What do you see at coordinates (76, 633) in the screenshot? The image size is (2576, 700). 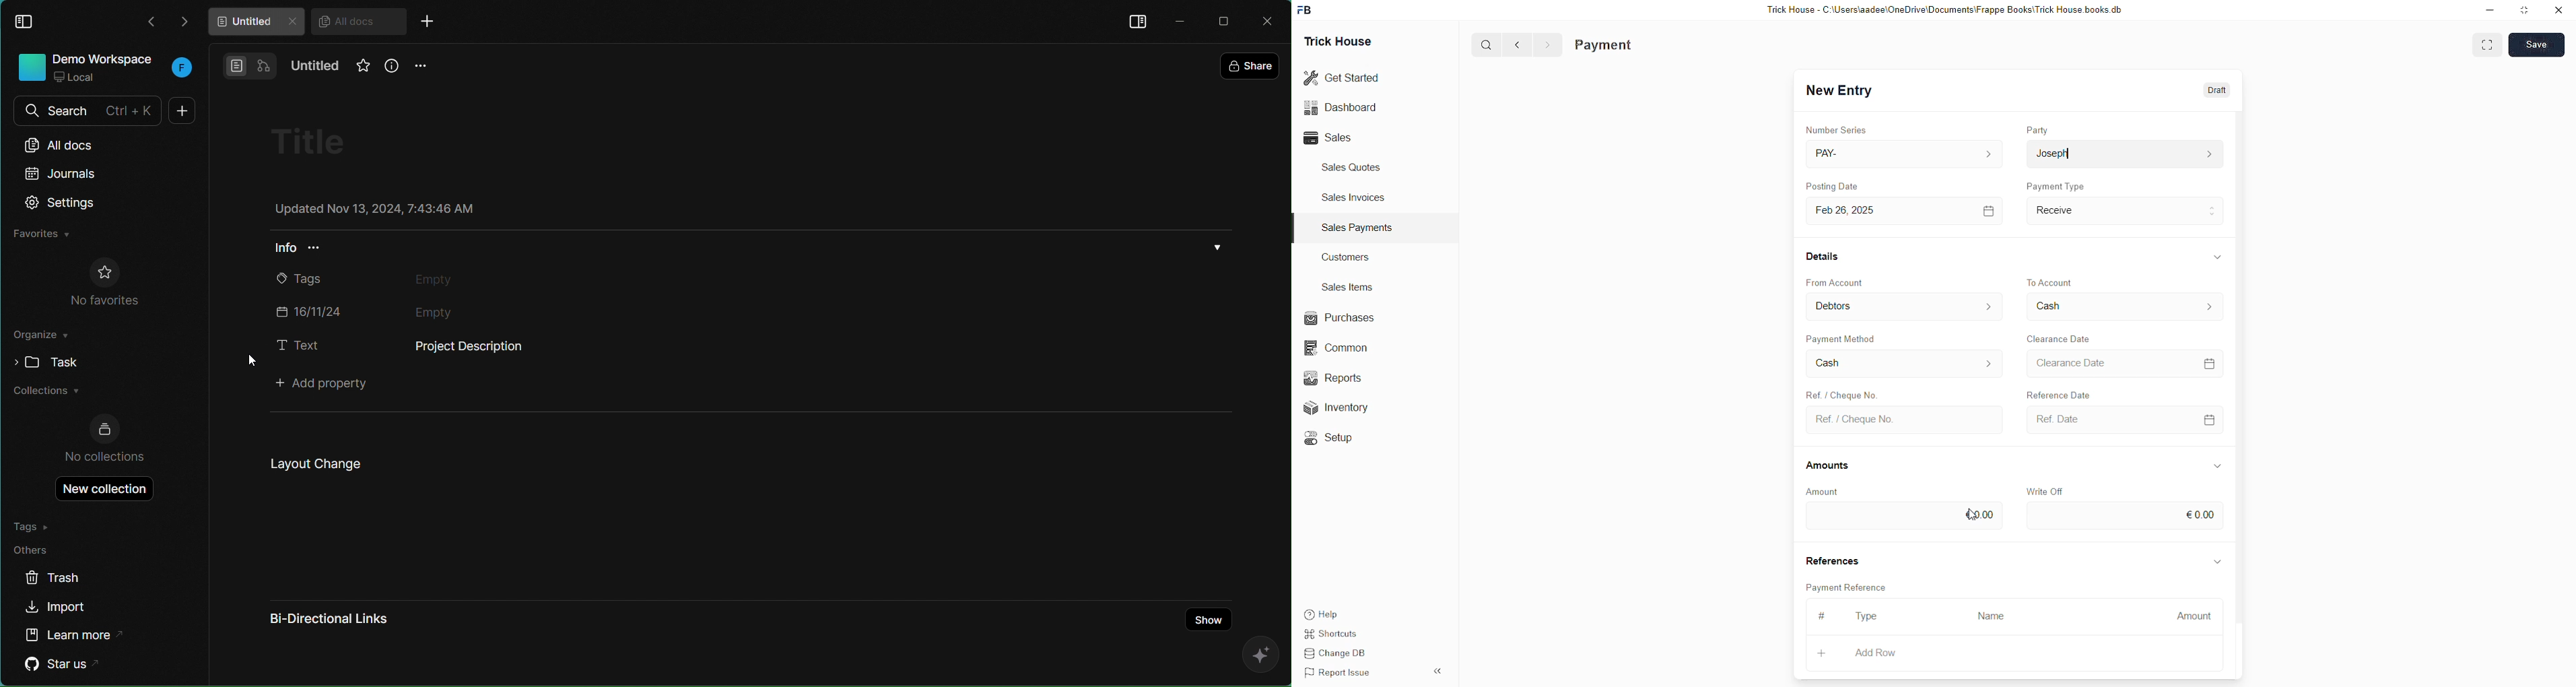 I see `learn more ` at bounding box center [76, 633].